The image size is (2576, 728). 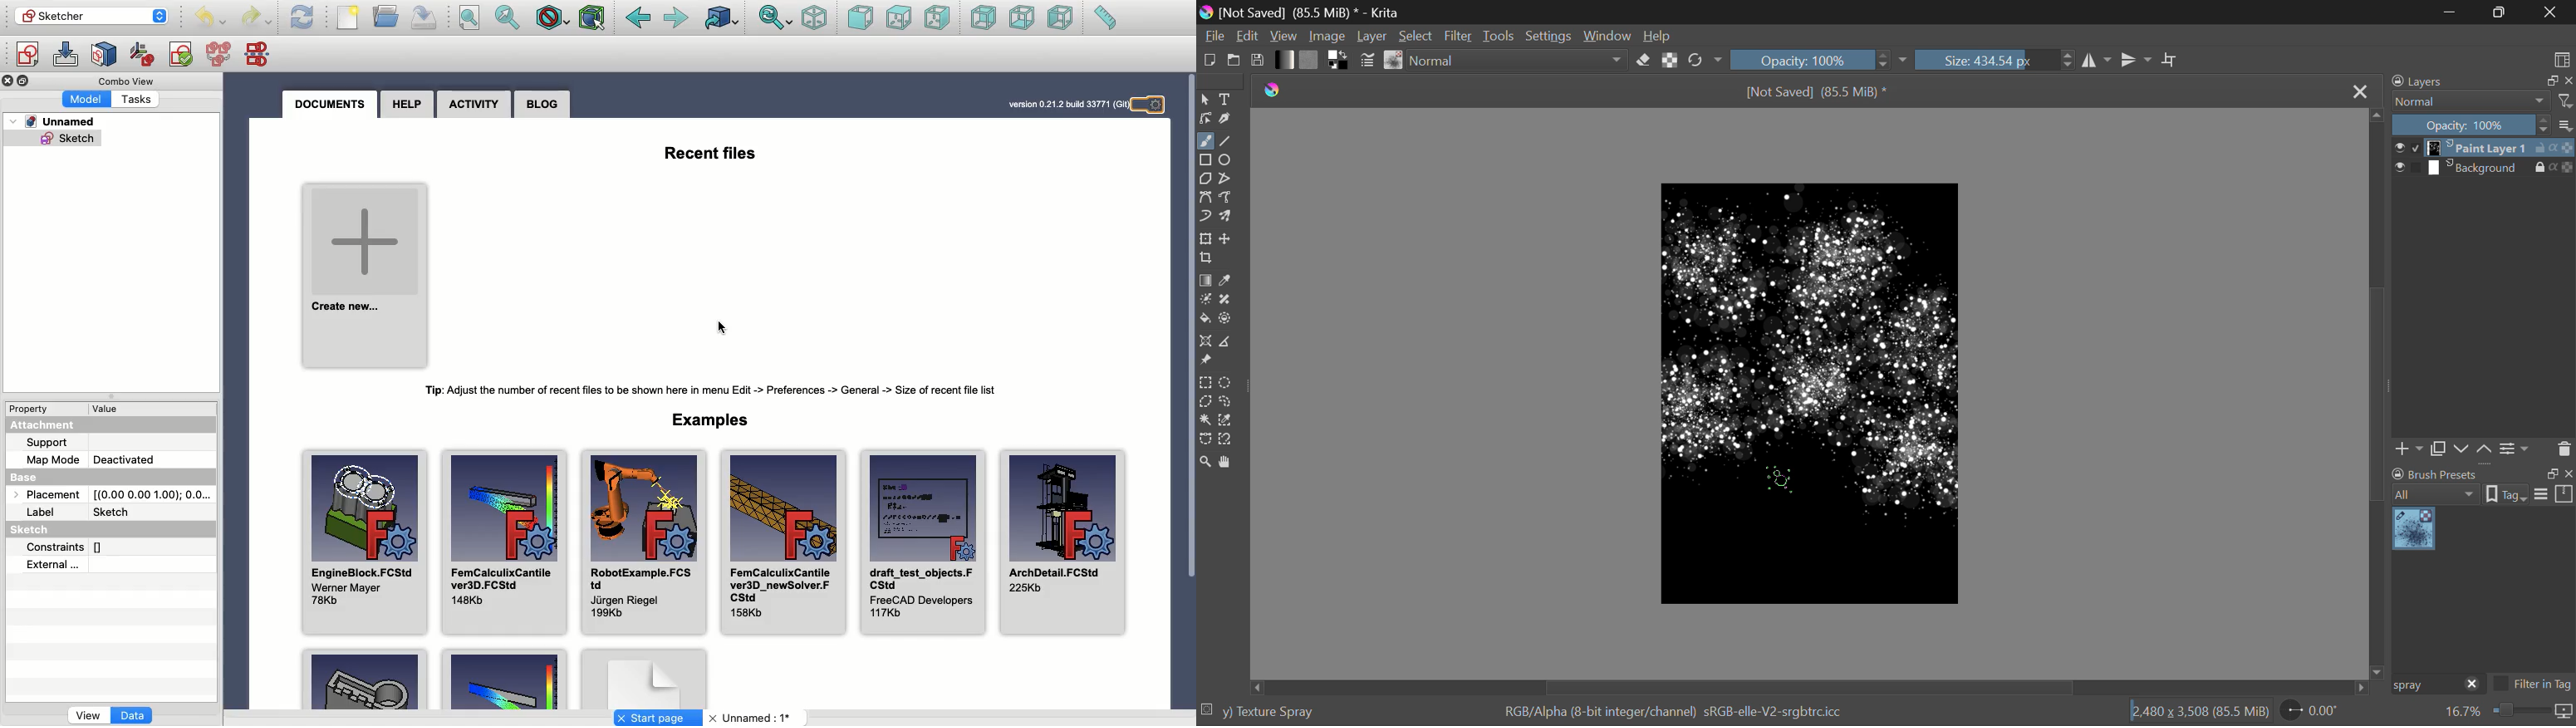 What do you see at coordinates (93, 459) in the screenshot?
I see `Map mode deactivated` at bounding box center [93, 459].